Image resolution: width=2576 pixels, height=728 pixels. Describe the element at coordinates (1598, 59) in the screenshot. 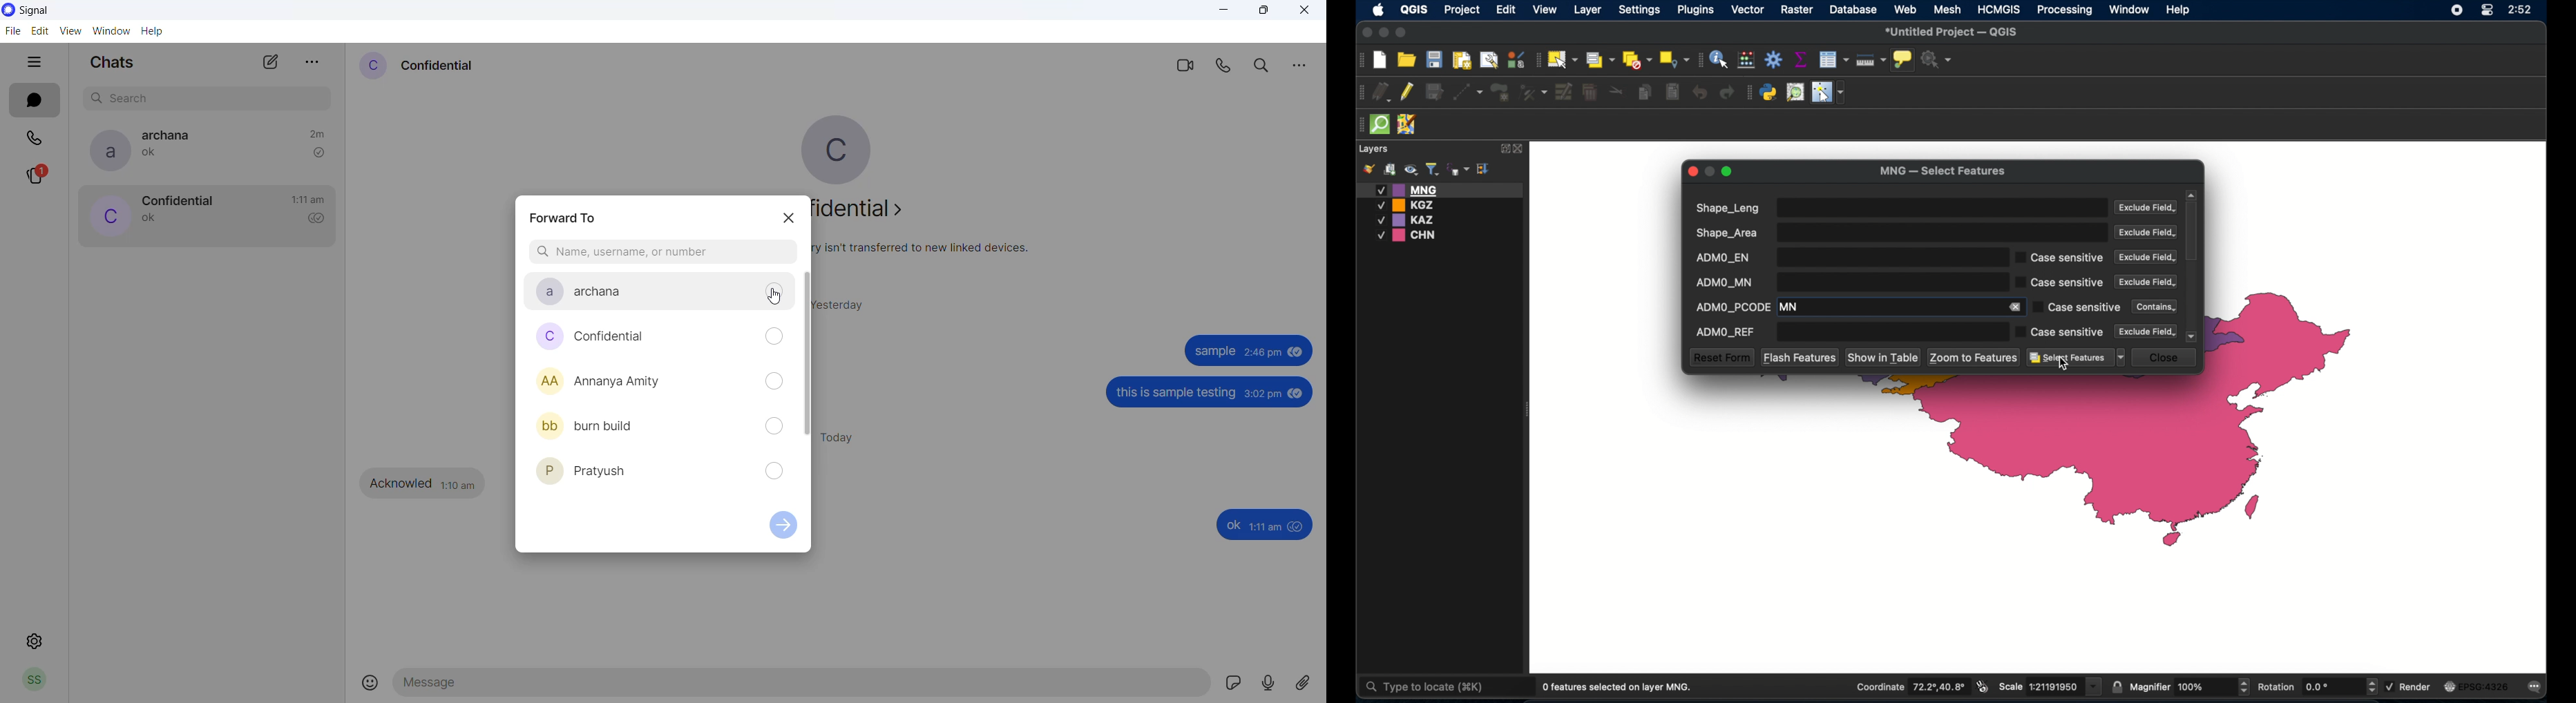

I see `select by area or single click` at that location.